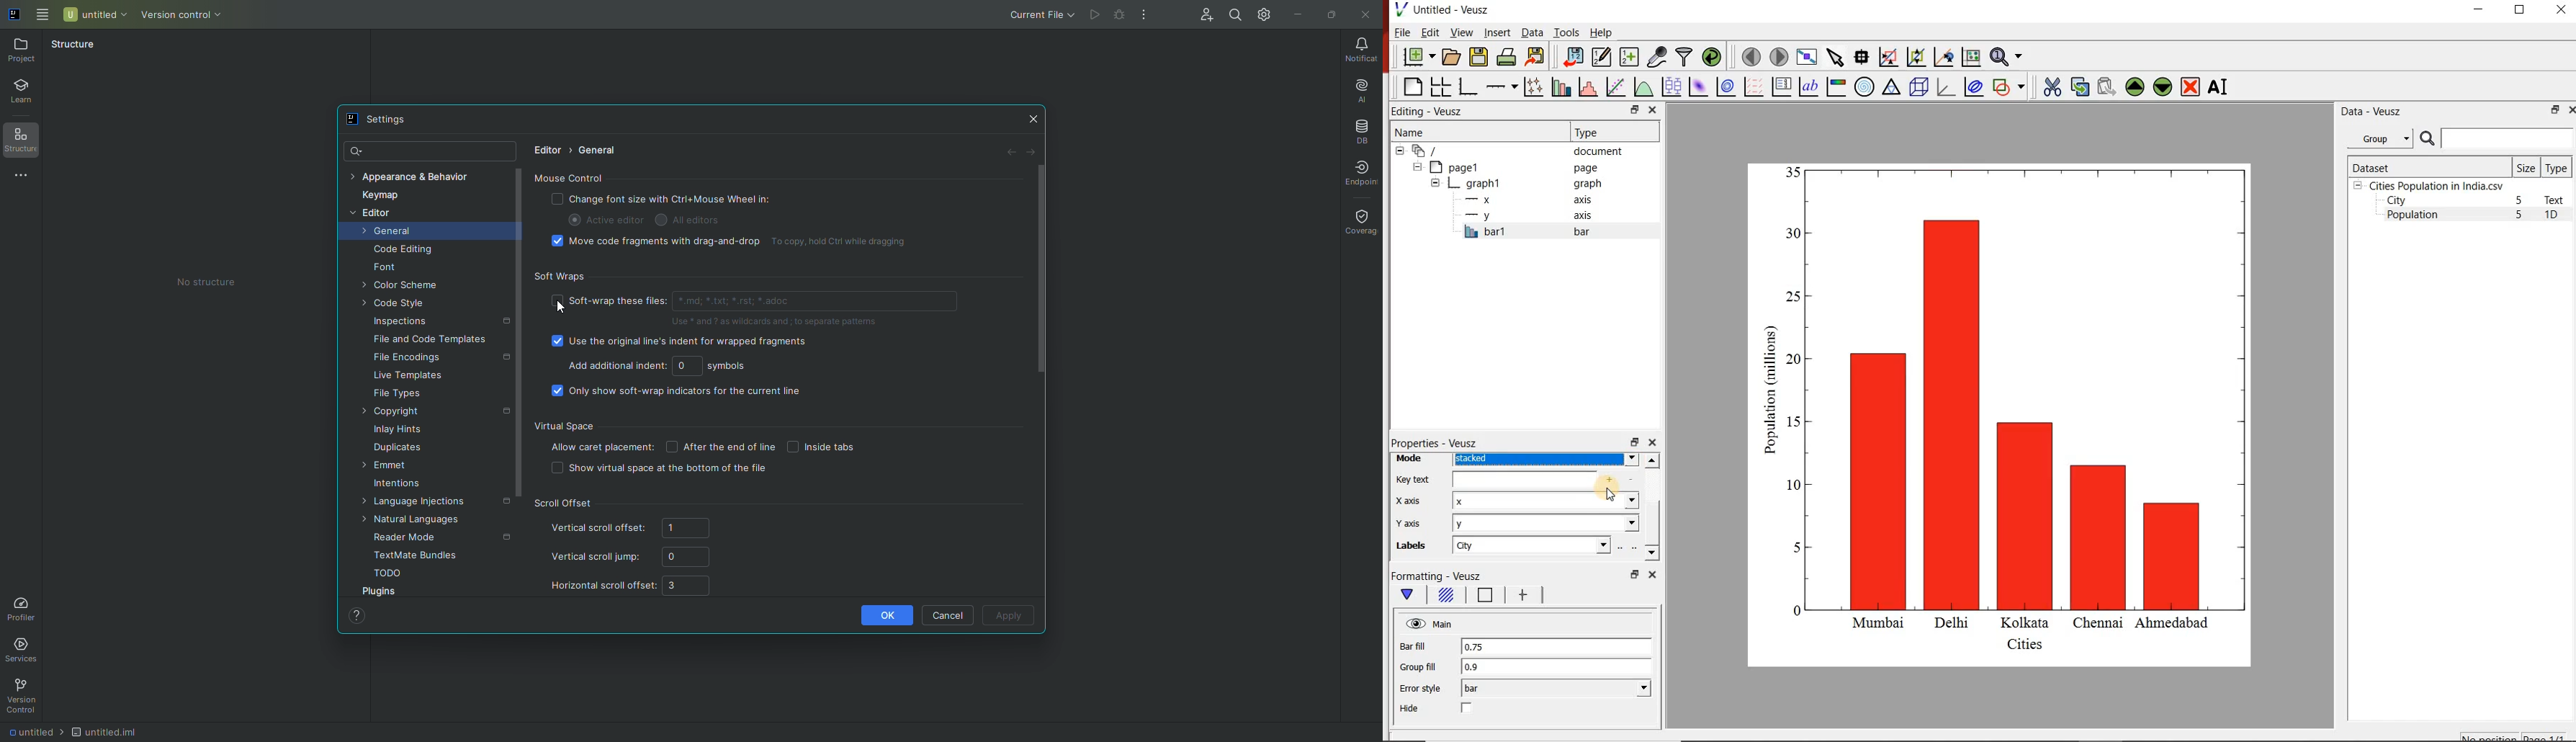 The height and width of the screenshot is (756, 2576). What do you see at coordinates (2192, 87) in the screenshot?
I see `remove the selected widgets` at bounding box center [2192, 87].